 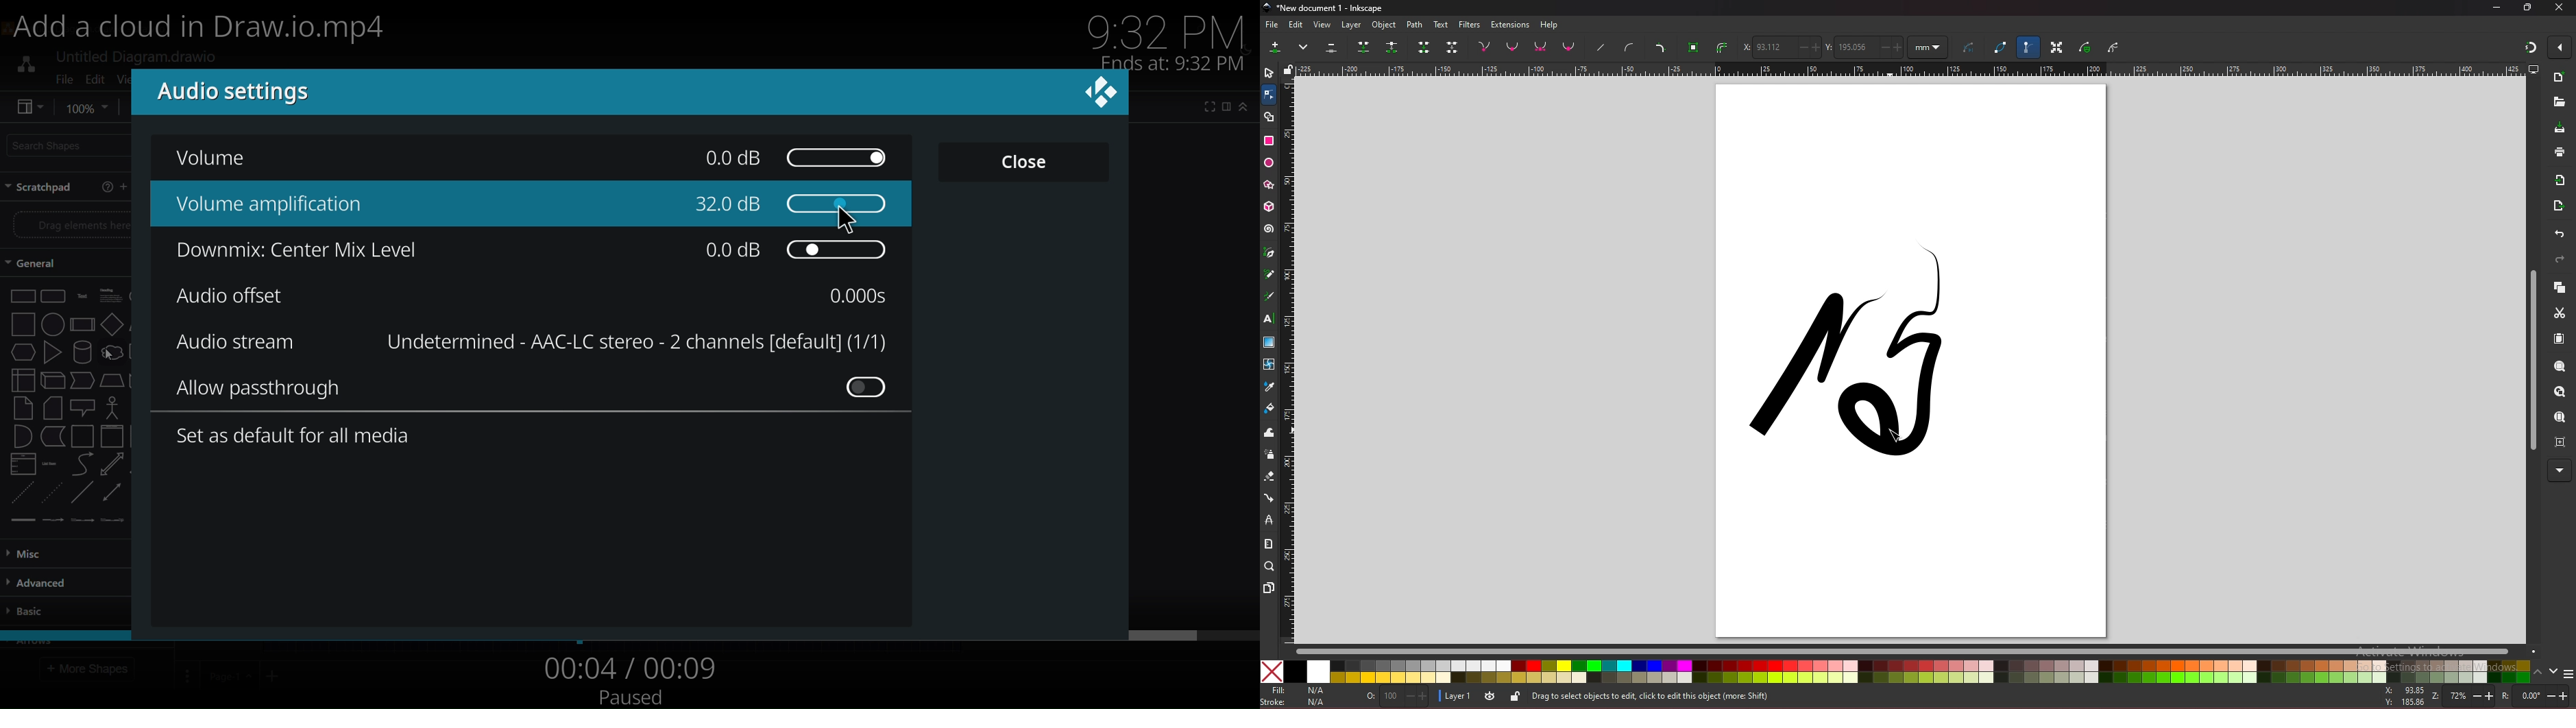 I want to click on set as default for all media, so click(x=297, y=439).